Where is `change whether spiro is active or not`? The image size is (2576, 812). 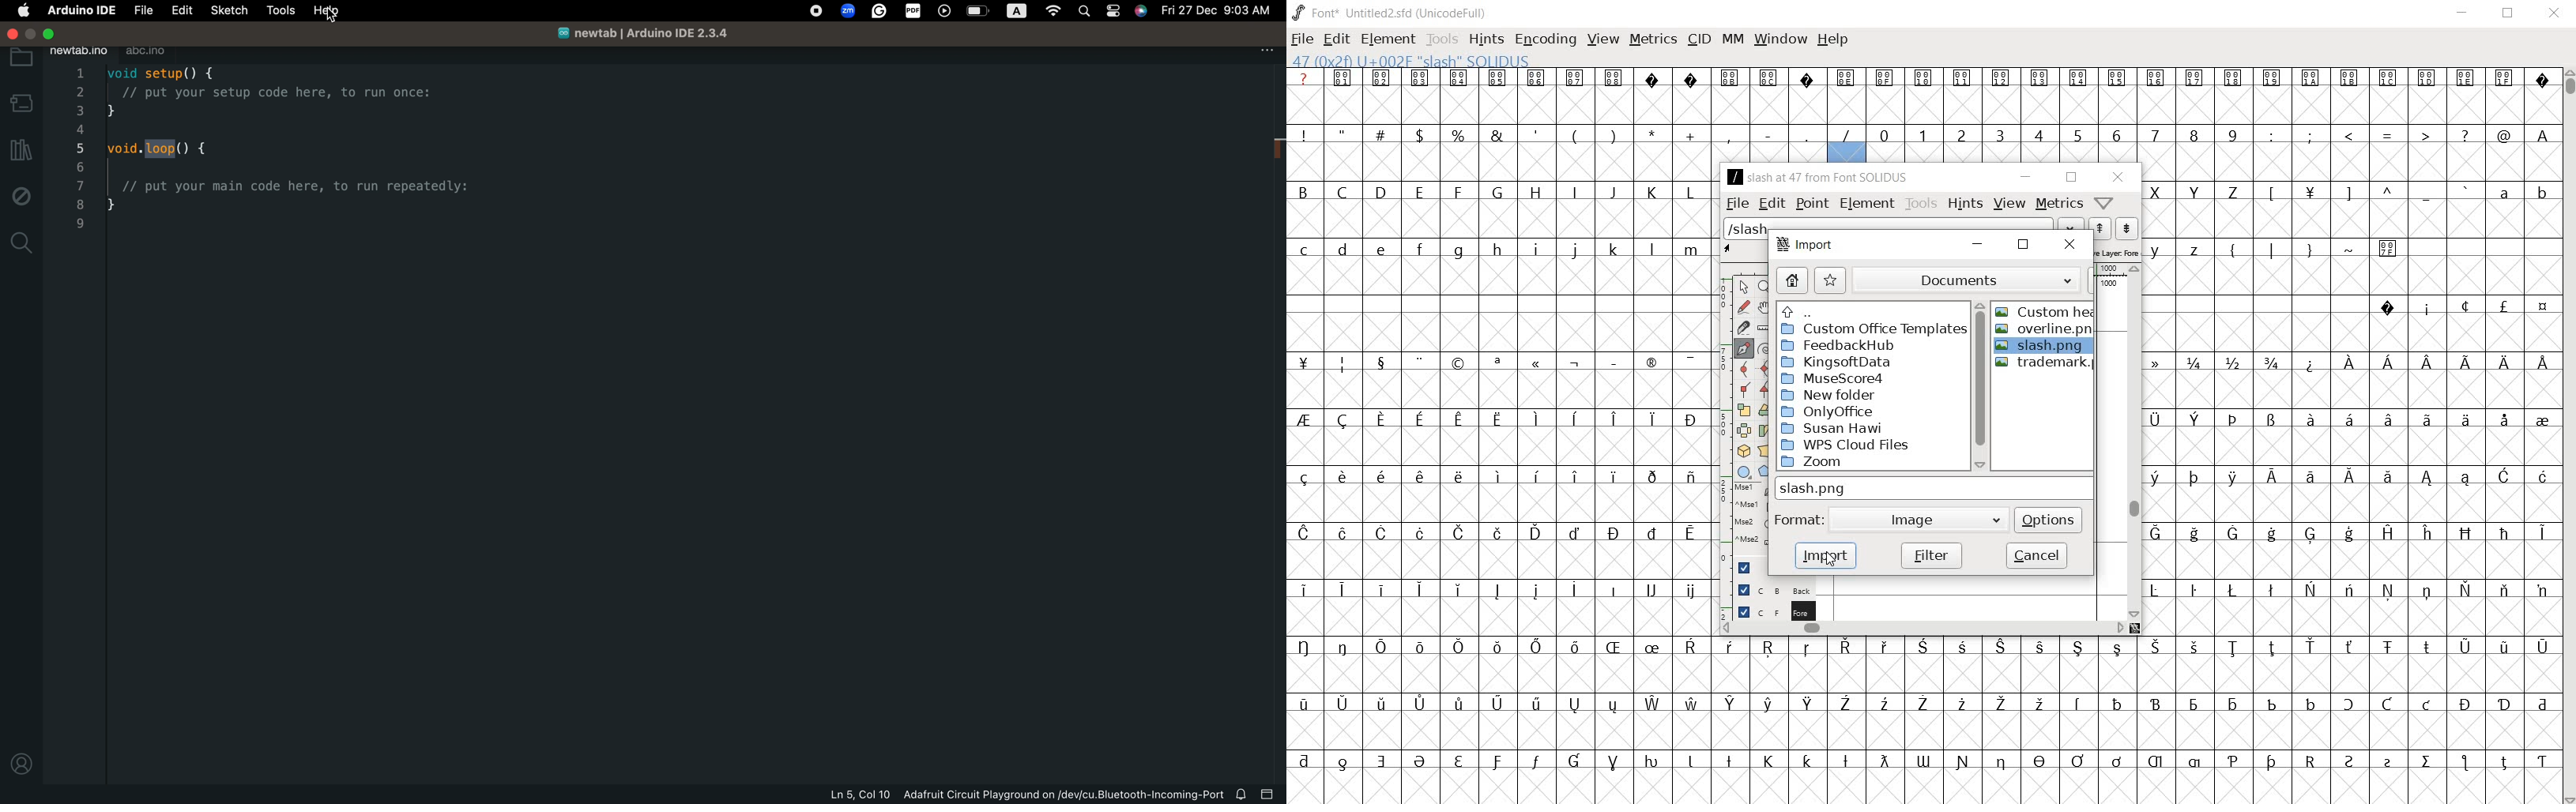 change whether spiro is active or not is located at coordinates (1764, 349).